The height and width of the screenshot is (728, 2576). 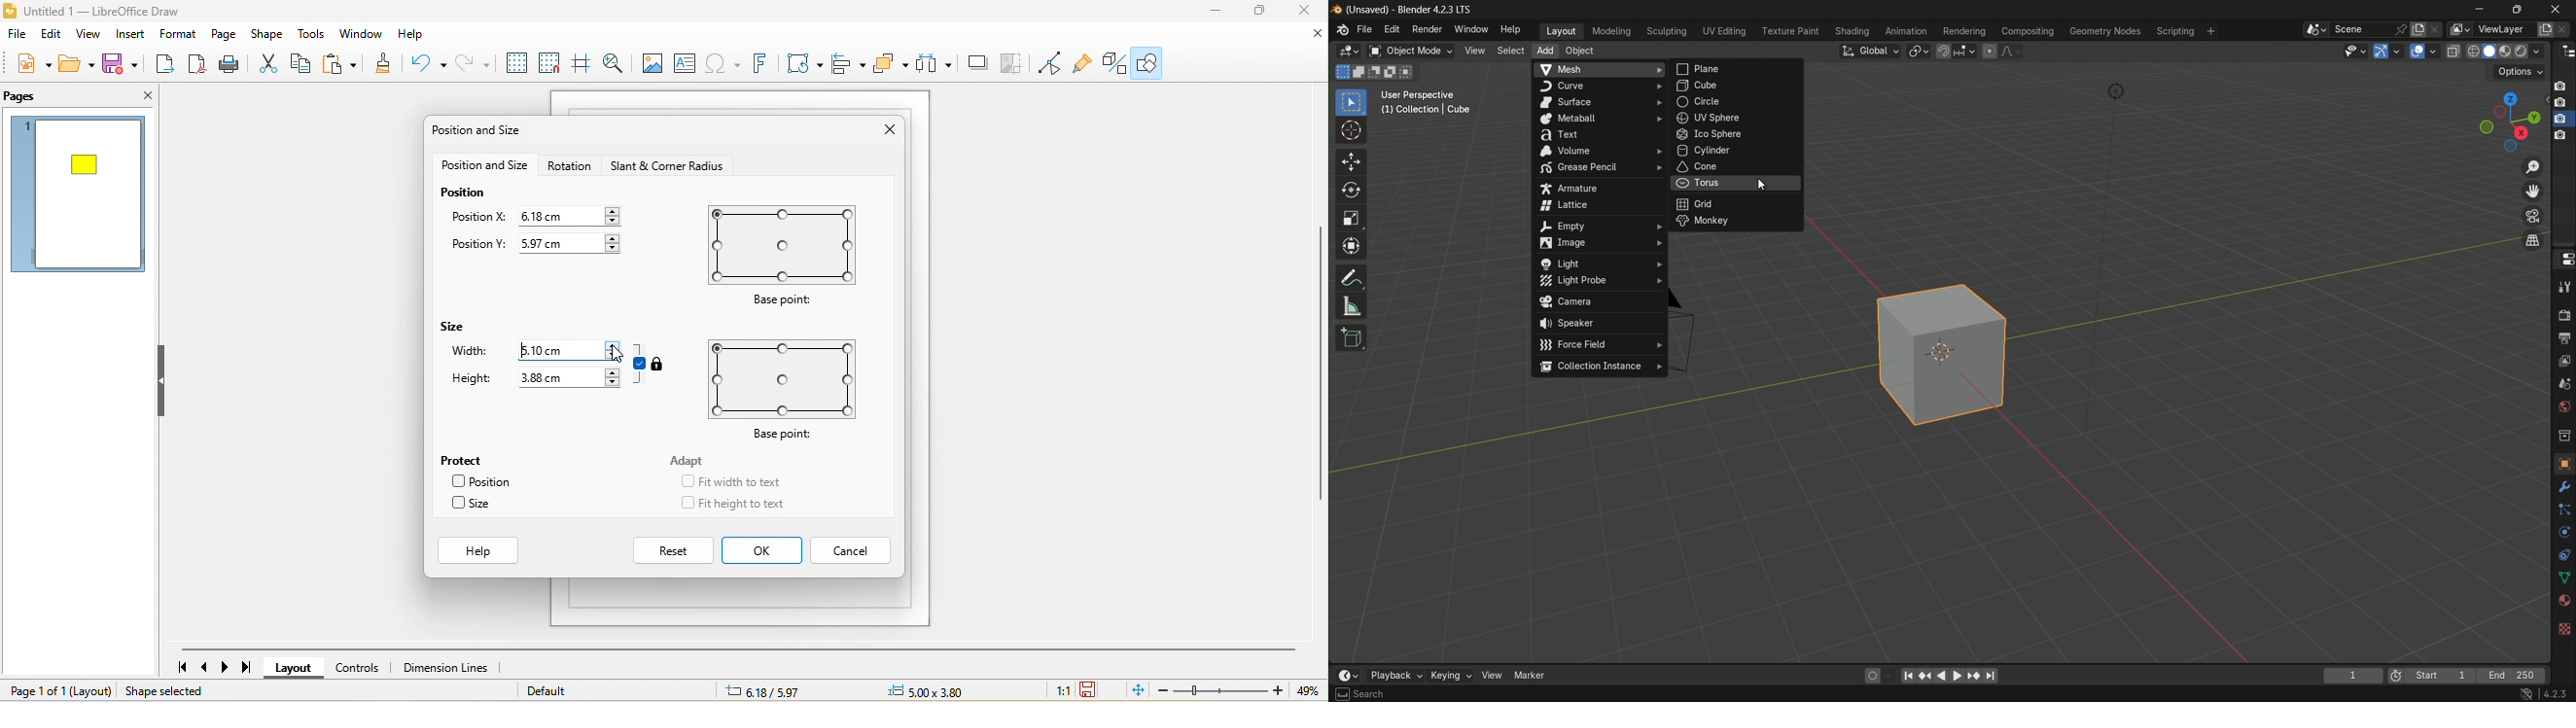 What do you see at coordinates (343, 62) in the screenshot?
I see `paste` at bounding box center [343, 62].